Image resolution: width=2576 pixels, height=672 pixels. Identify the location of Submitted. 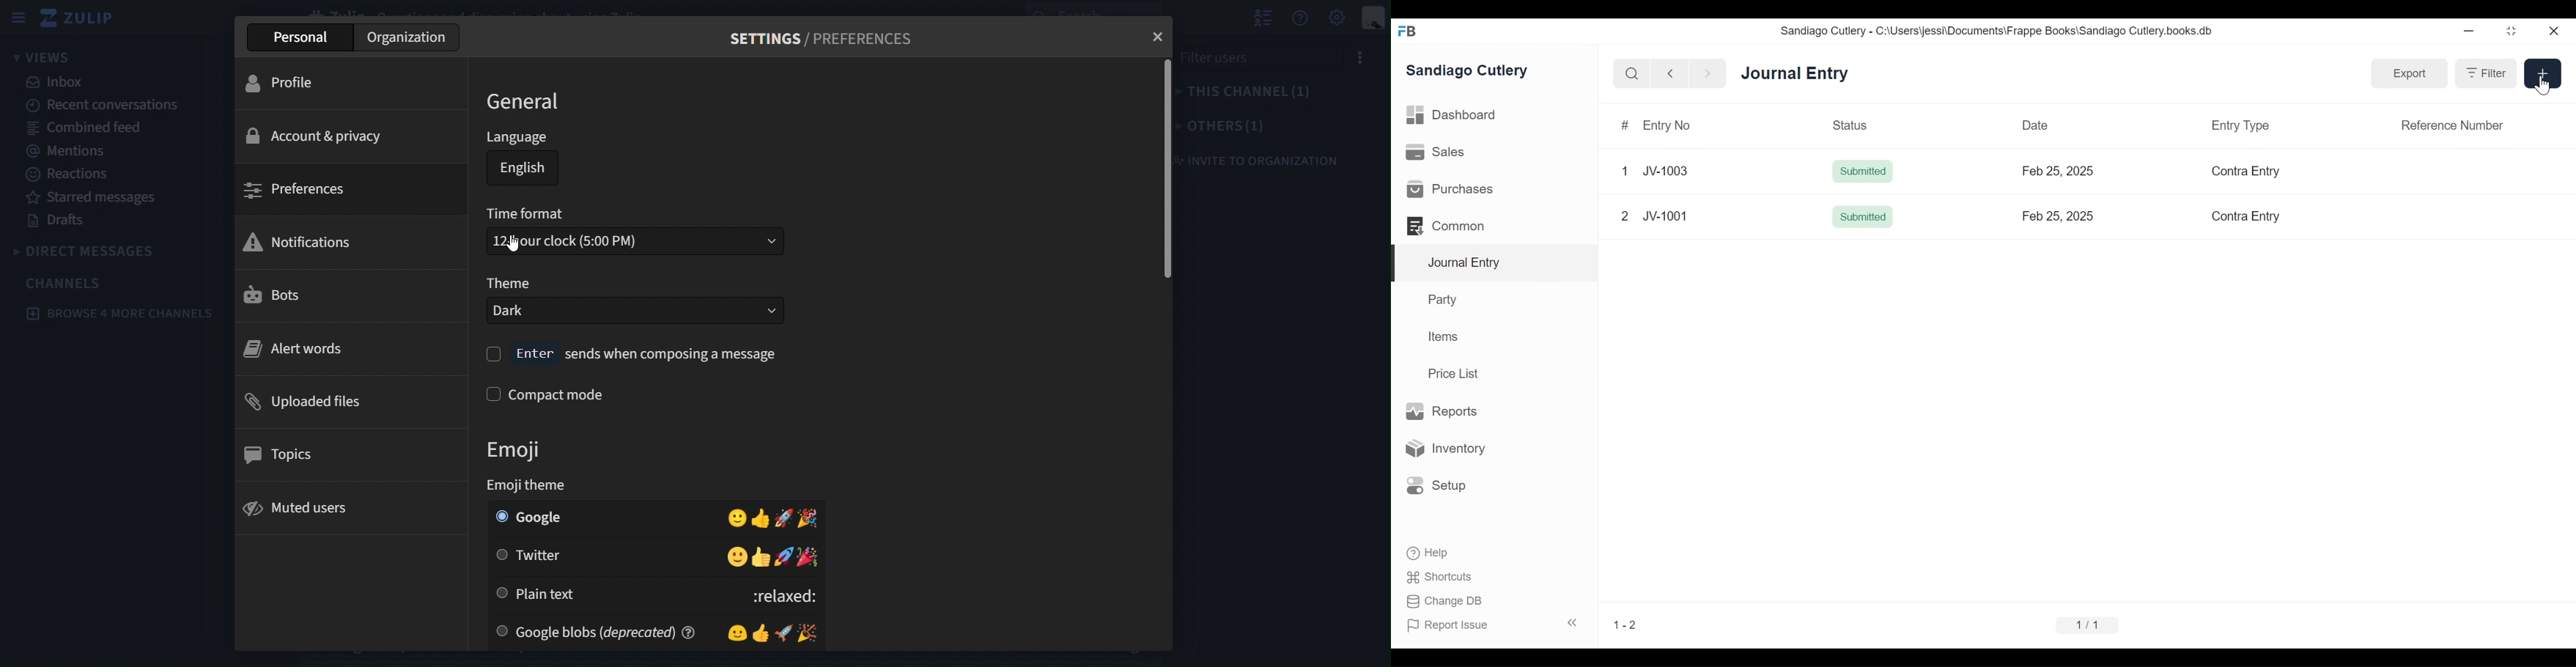
(1864, 172).